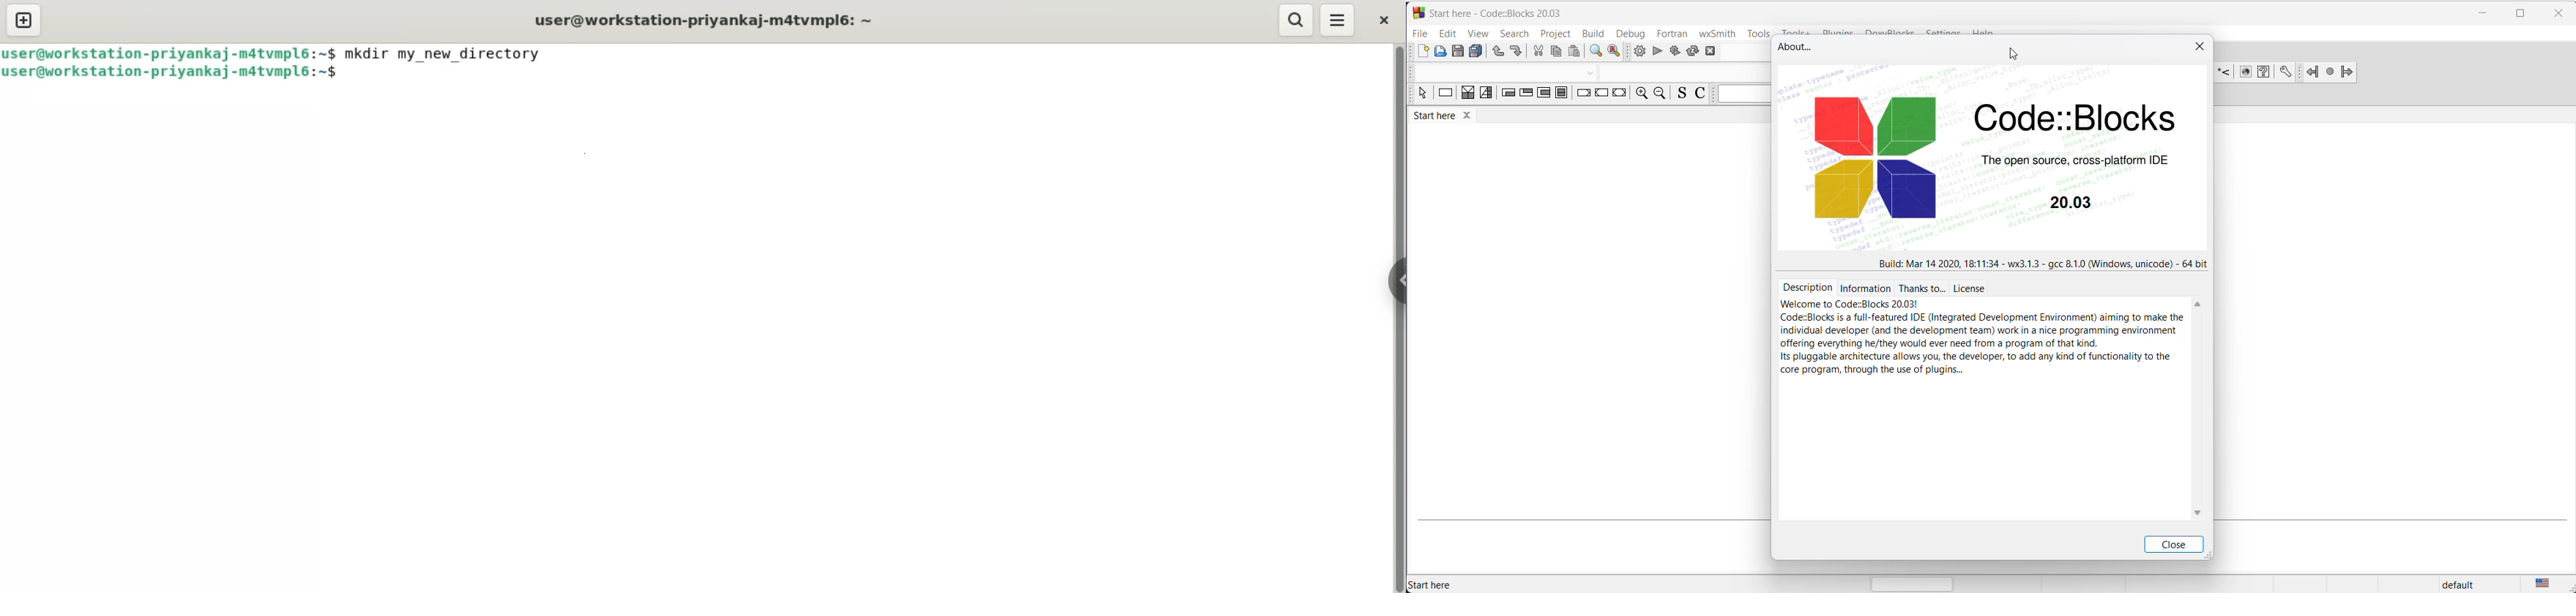  What do you see at coordinates (1496, 53) in the screenshot?
I see `undo` at bounding box center [1496, 53].